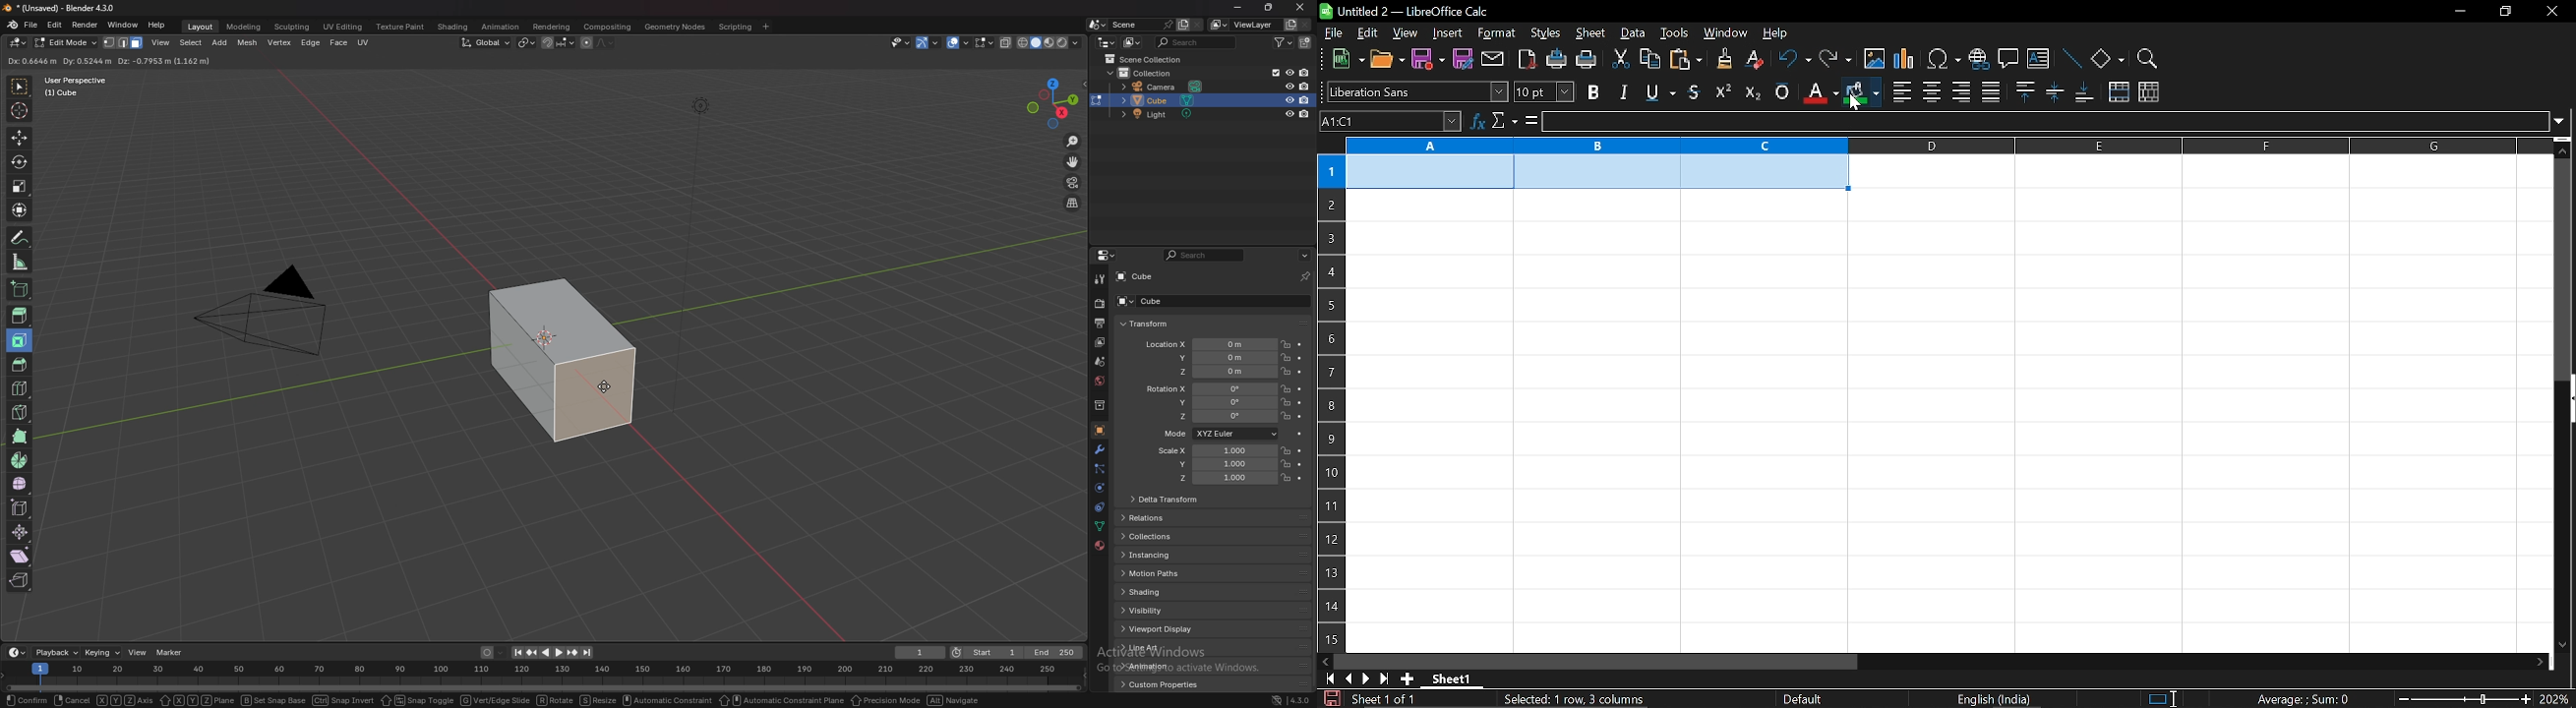  Describe the element at coordinates (1596, 662) in the screenshot. I see `horizontal scrollbar` at that location.